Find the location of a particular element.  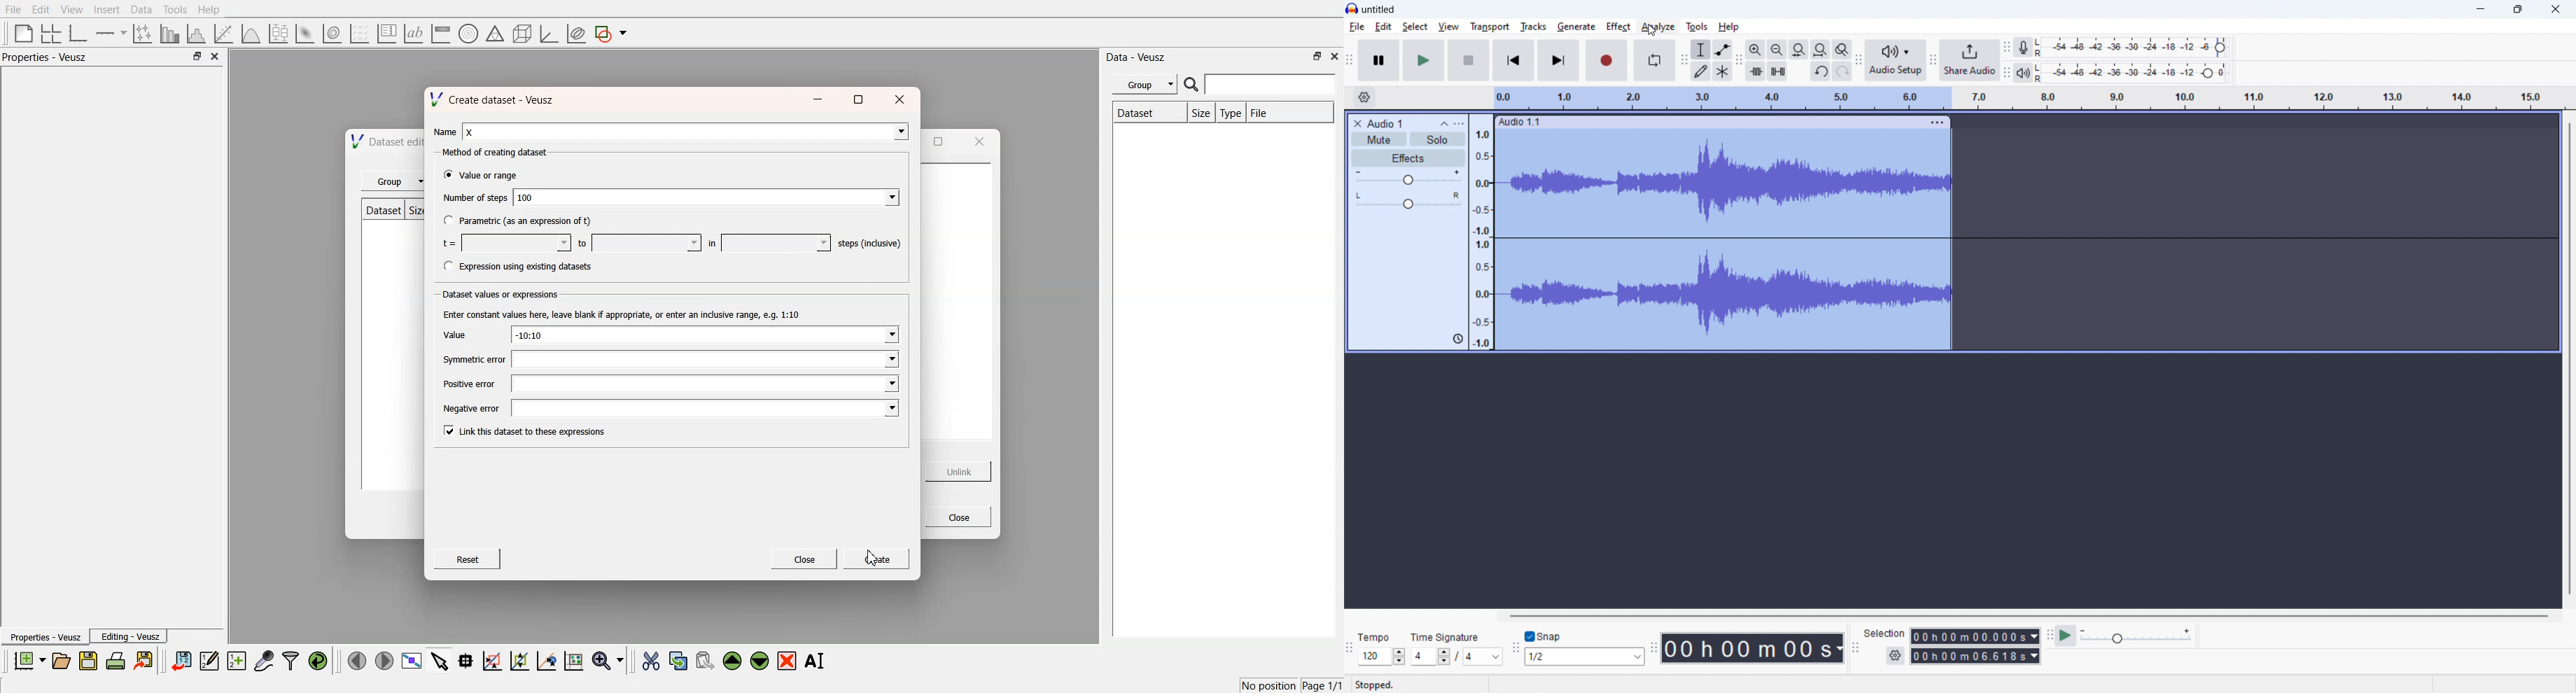

recording meter toolbar is located at coordinates (2007, 47).